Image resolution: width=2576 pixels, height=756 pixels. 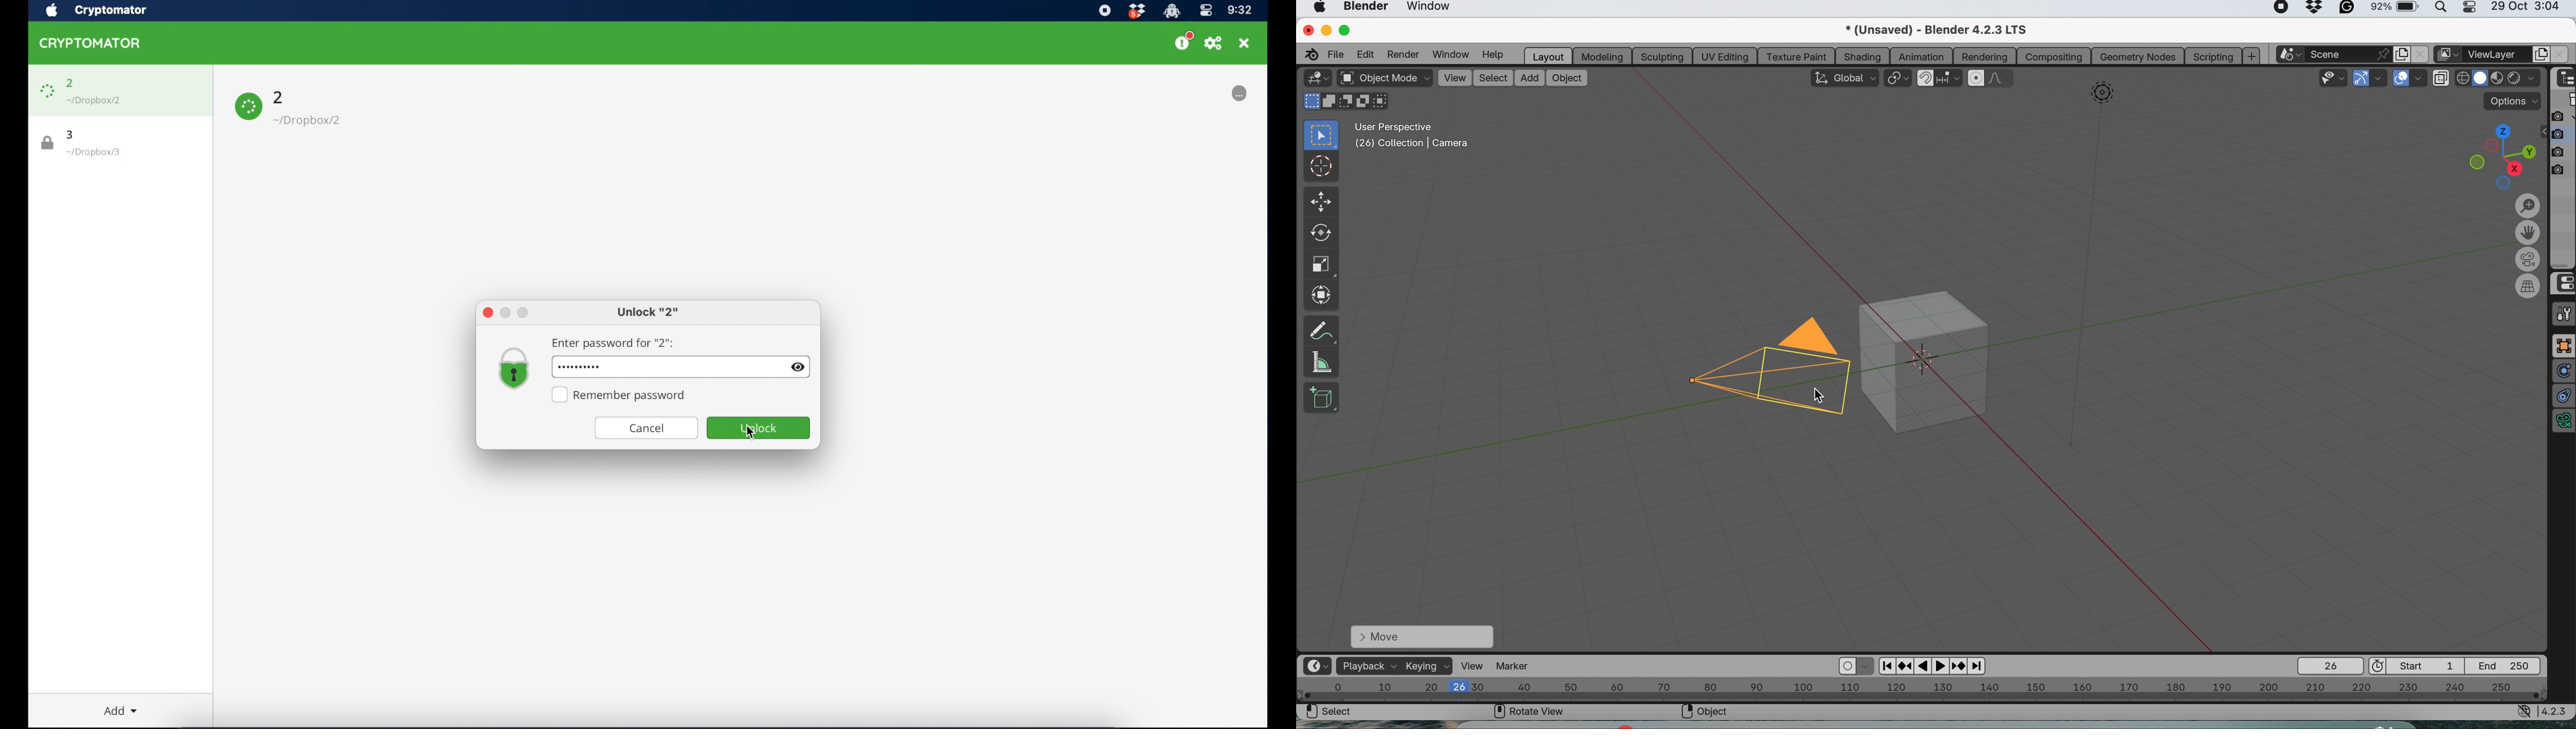 I want to click on help, so click(x=1493, y=56).